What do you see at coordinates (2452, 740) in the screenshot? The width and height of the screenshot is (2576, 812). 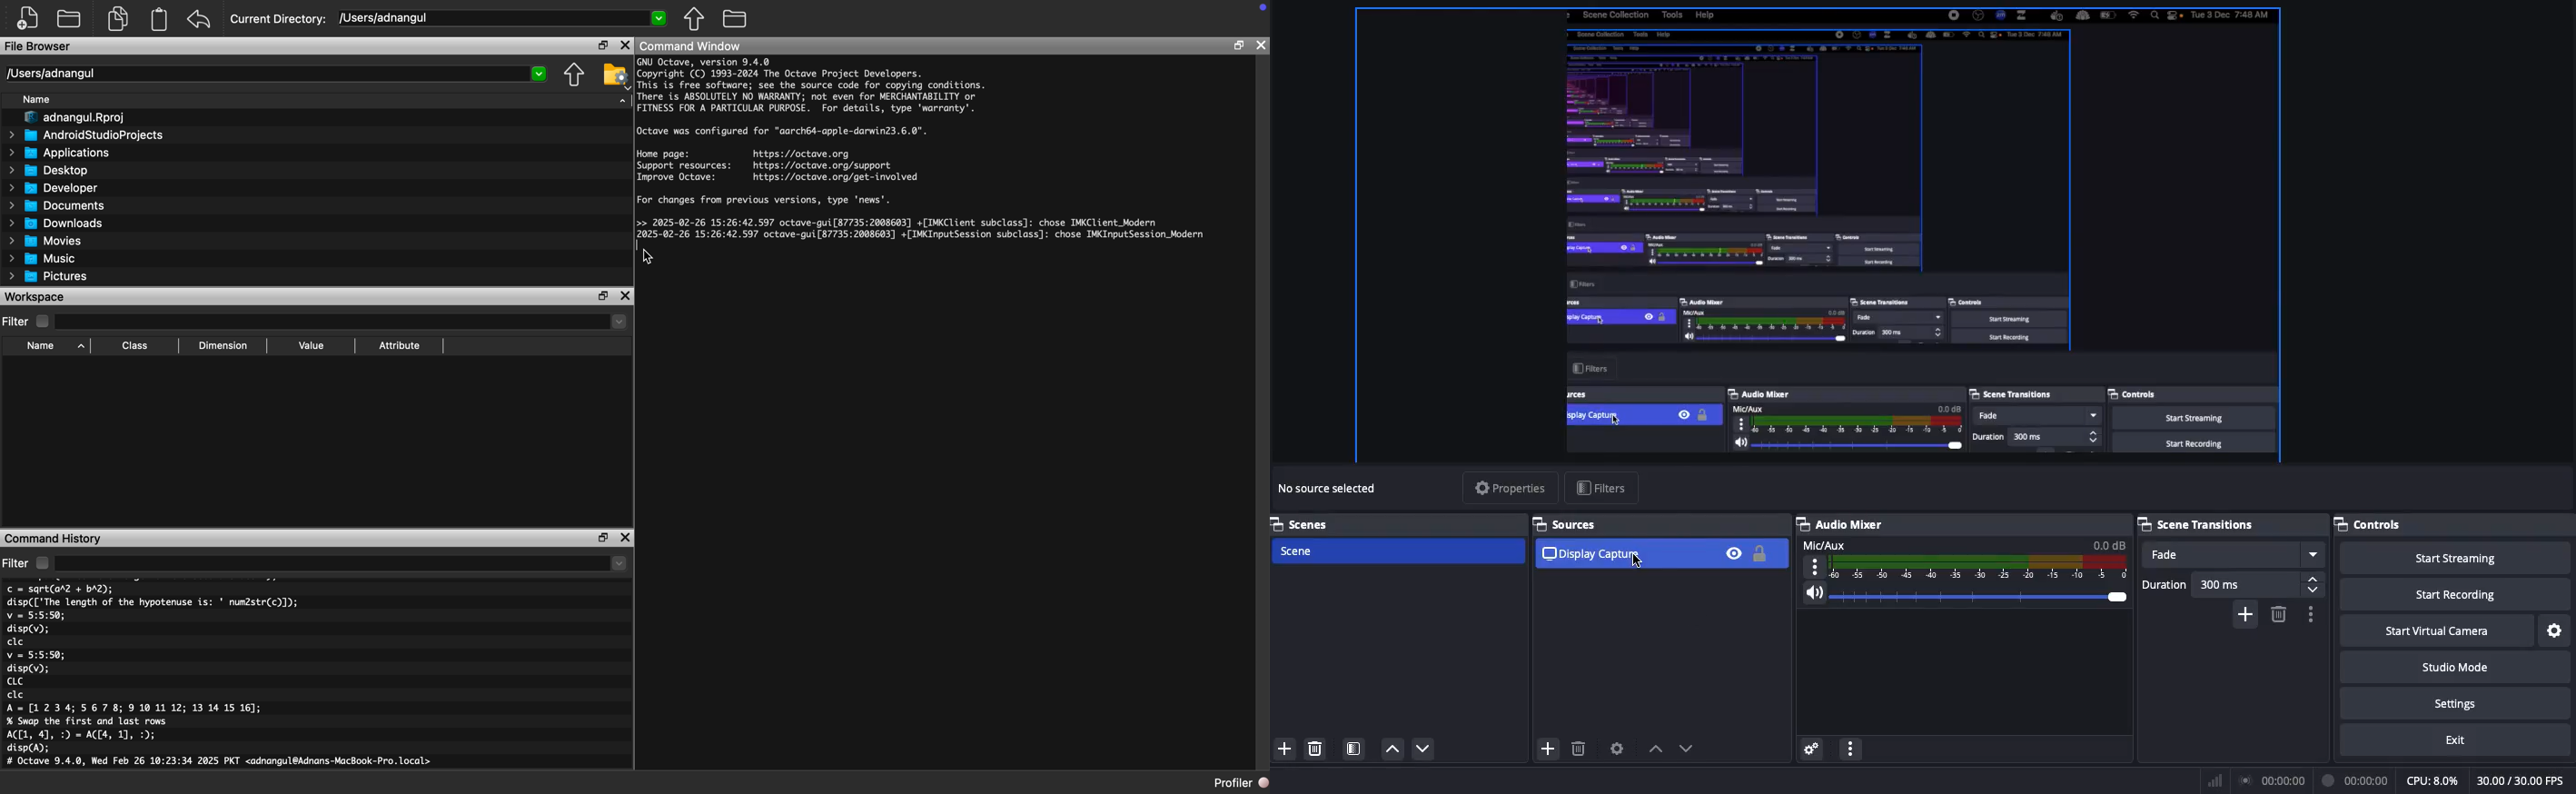 I see `Exit` at bounding box center [2452, 740].